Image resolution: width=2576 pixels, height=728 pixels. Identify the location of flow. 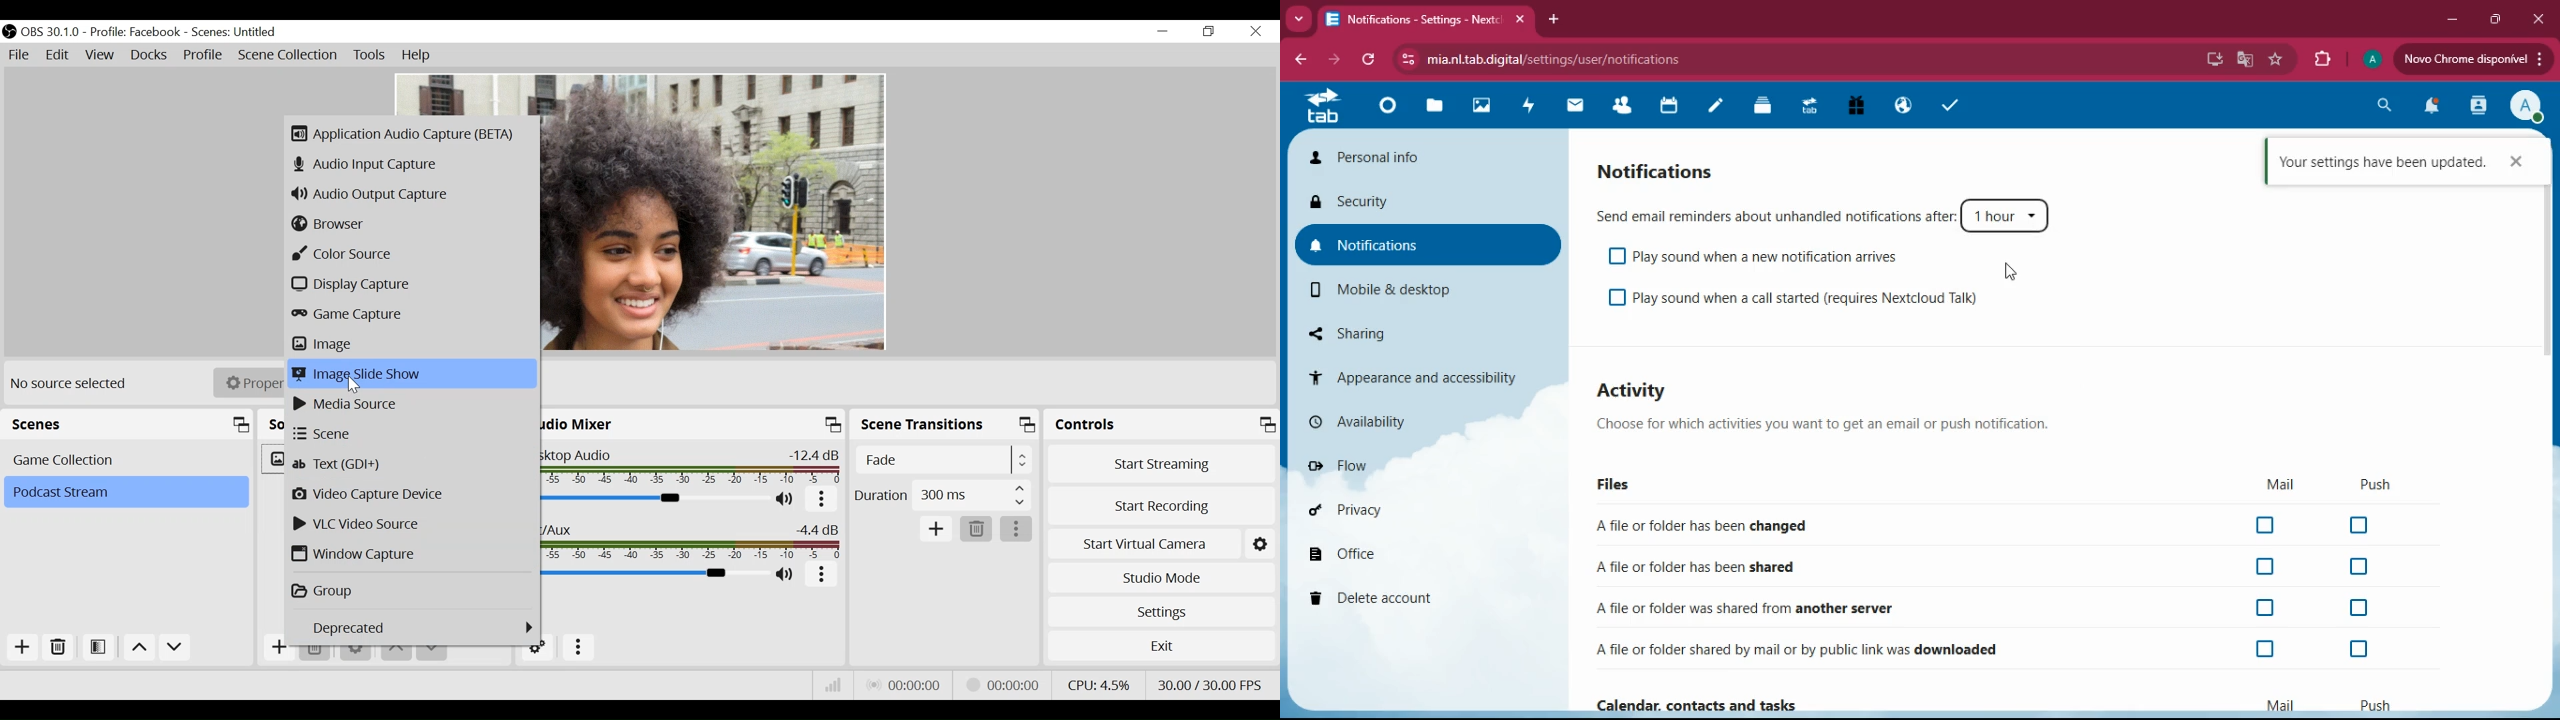
(1405, 466).